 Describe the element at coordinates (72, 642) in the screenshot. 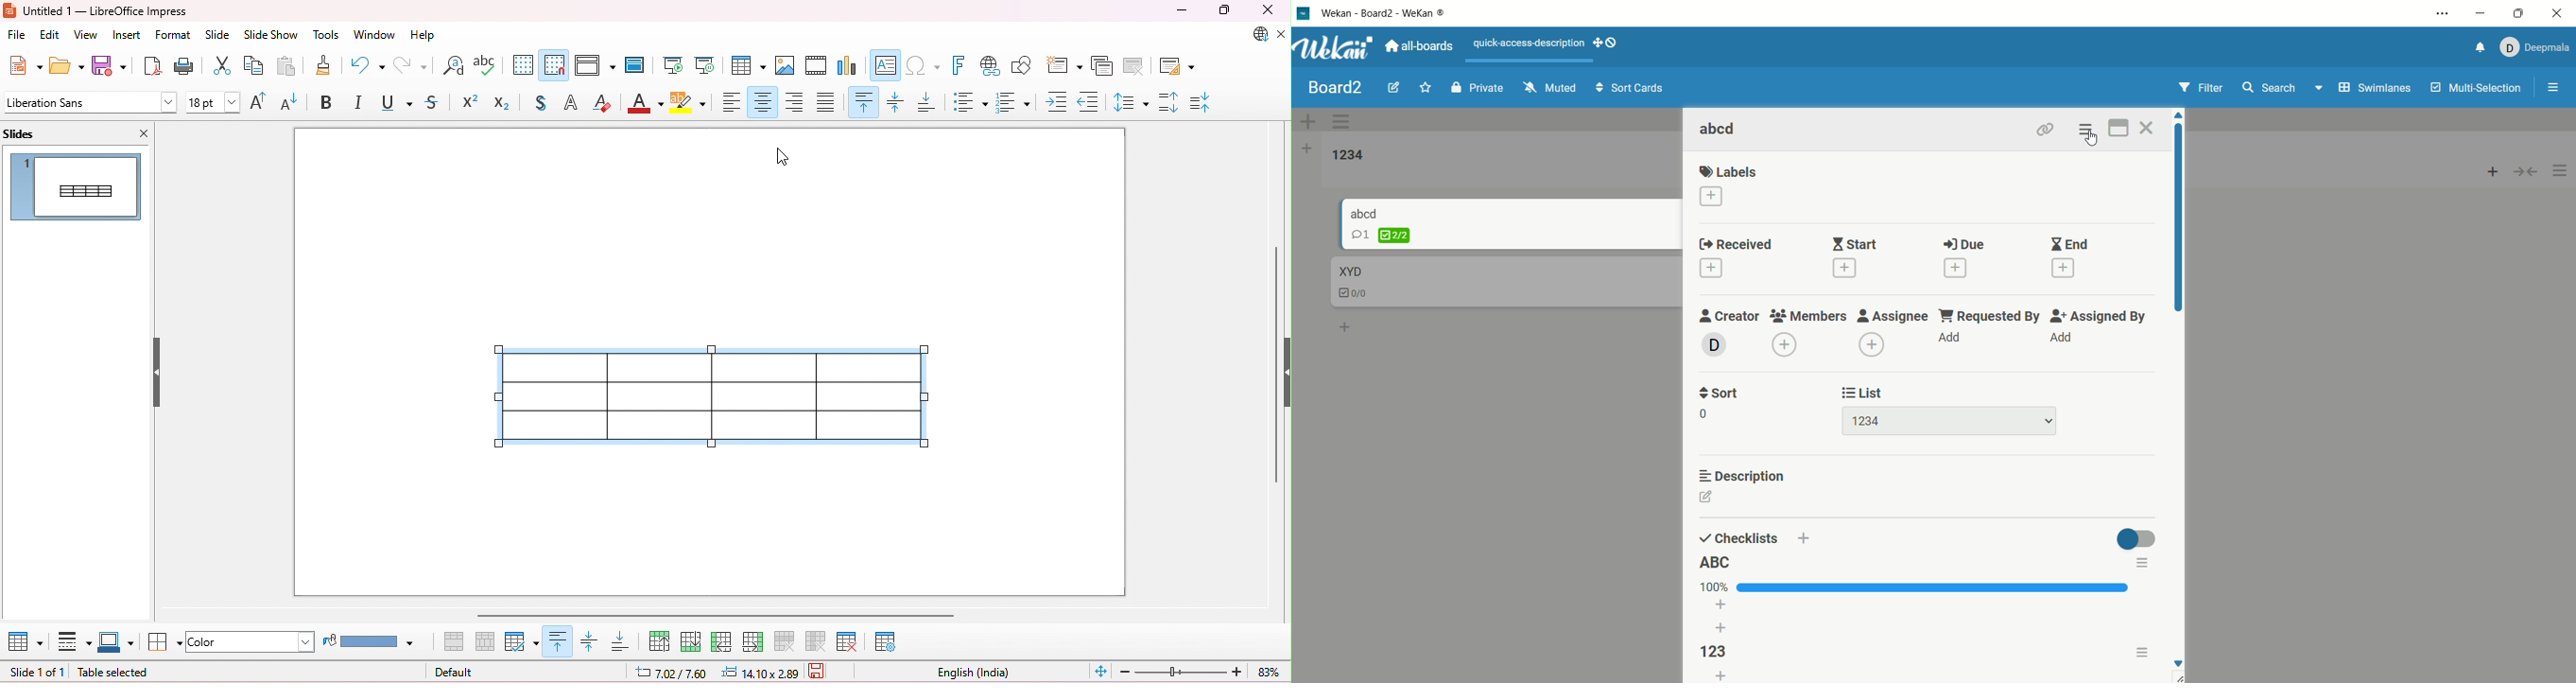

I see `border style` at that location.